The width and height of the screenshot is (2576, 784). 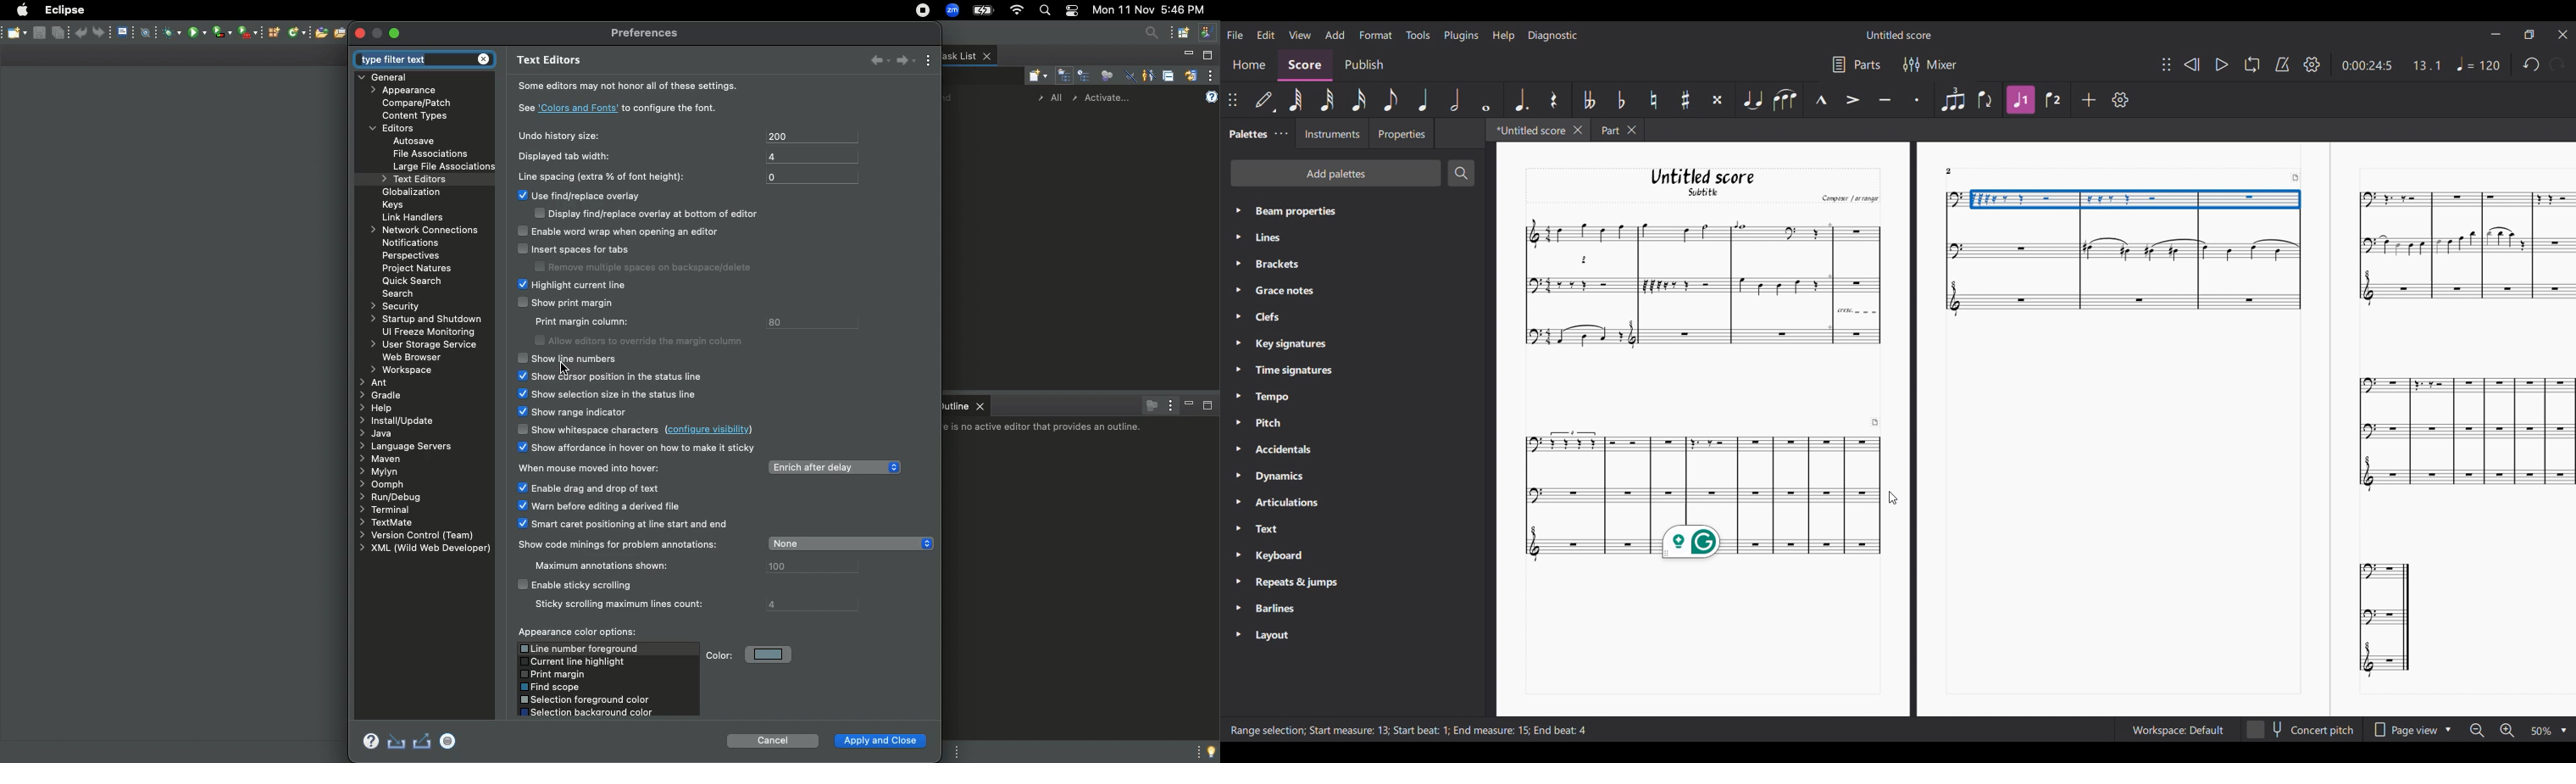 I want to click on Large file associations, so click(x=445, y=167).